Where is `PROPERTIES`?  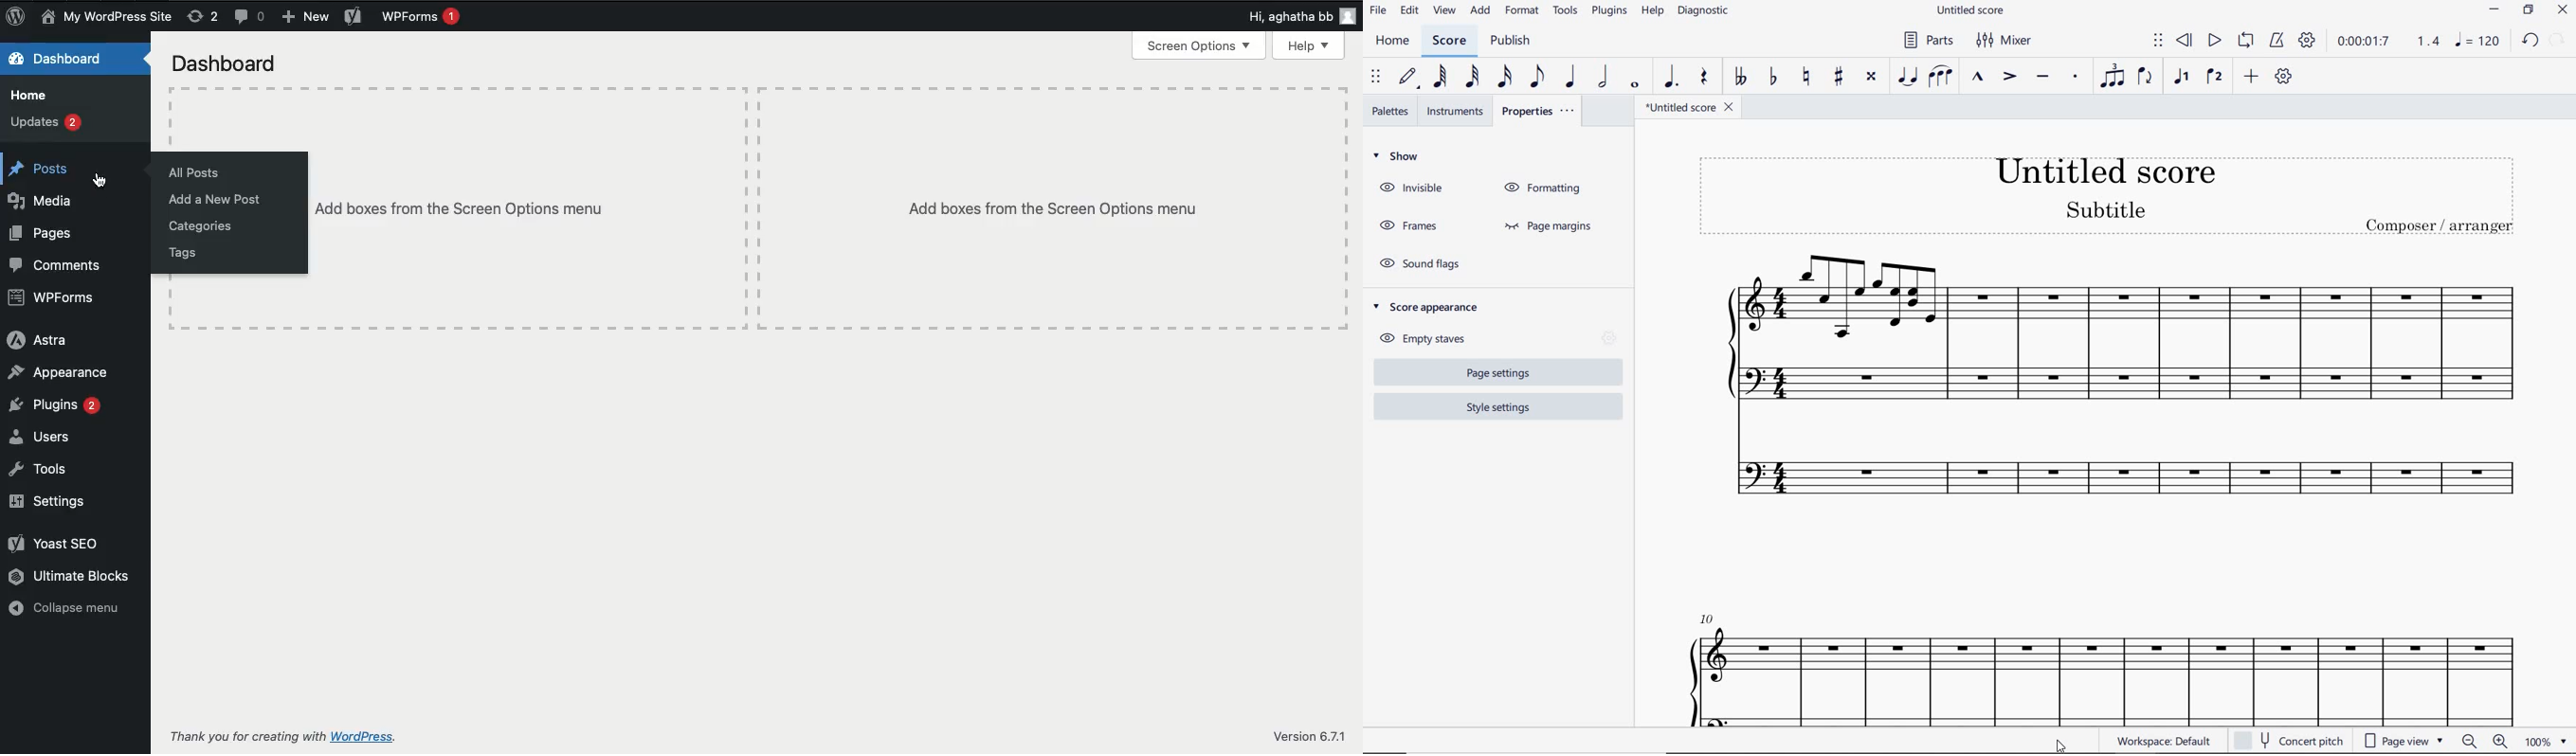 PROPERTIES is located at coordinates (1538, 110).